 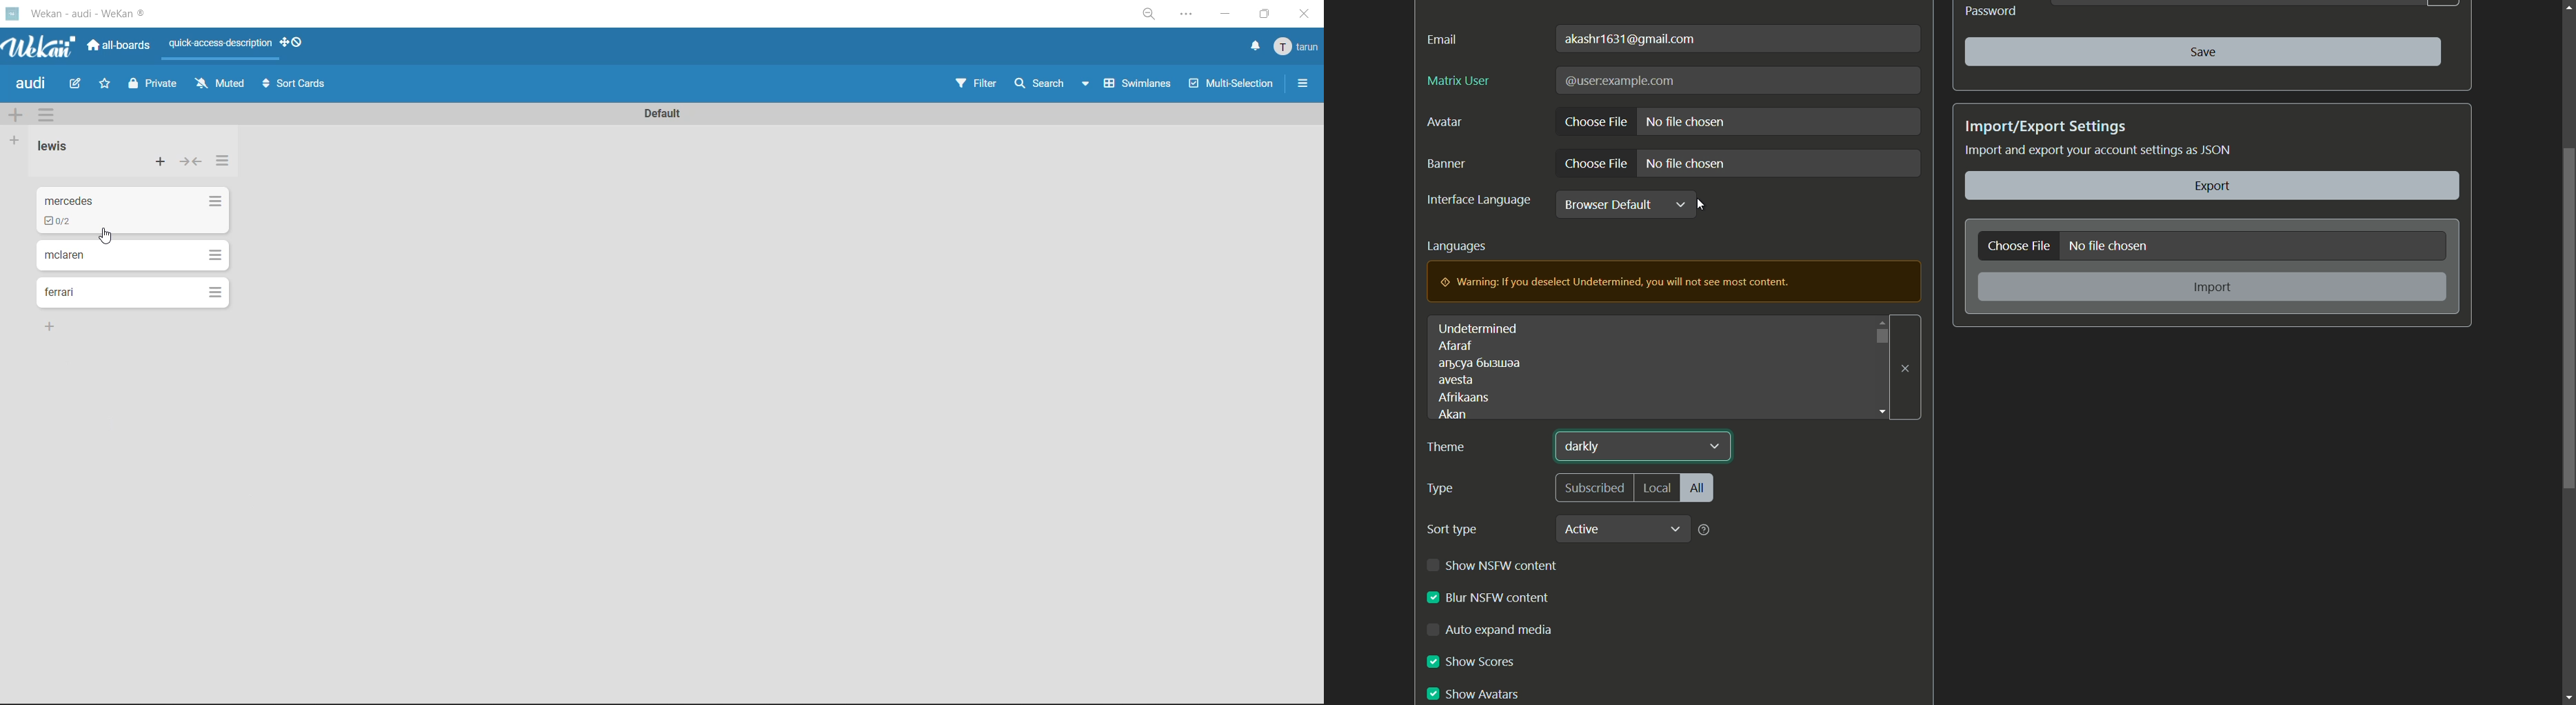 What do you see at coordinates (1702, 204) in the screenshot?
I see `cursor` at bounding box center [1702, 204].